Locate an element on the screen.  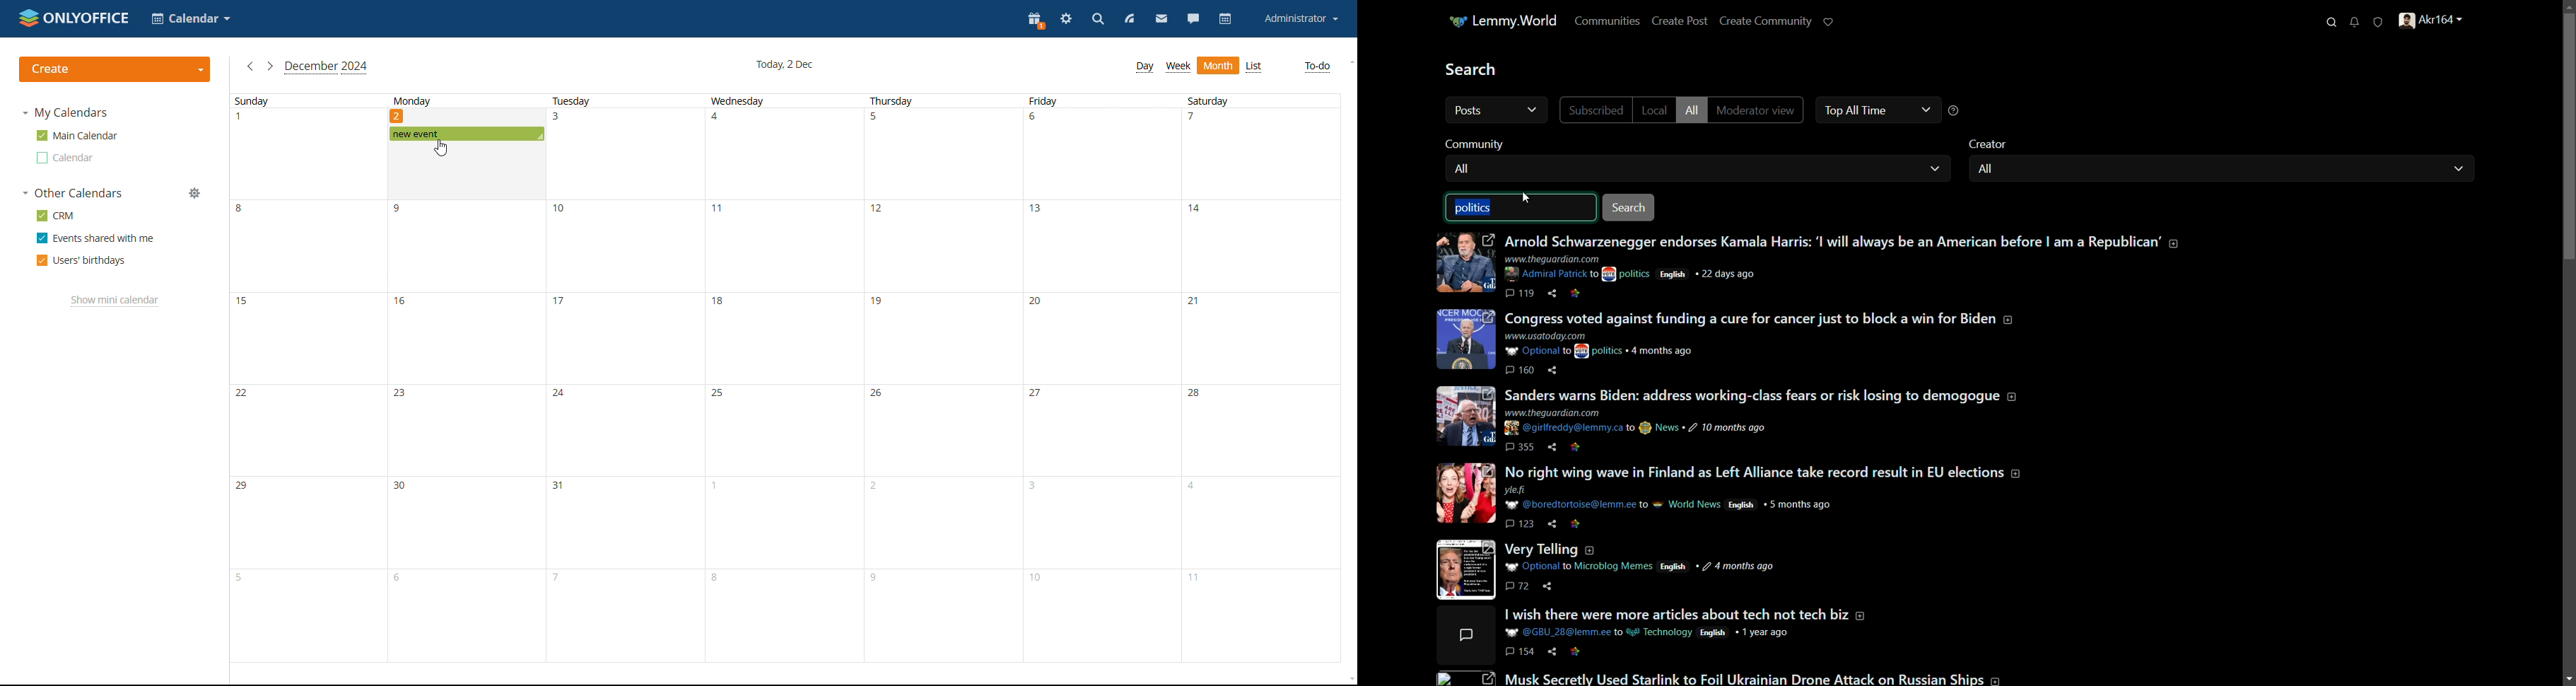
post-1 is located at coordinates (1807, 267).